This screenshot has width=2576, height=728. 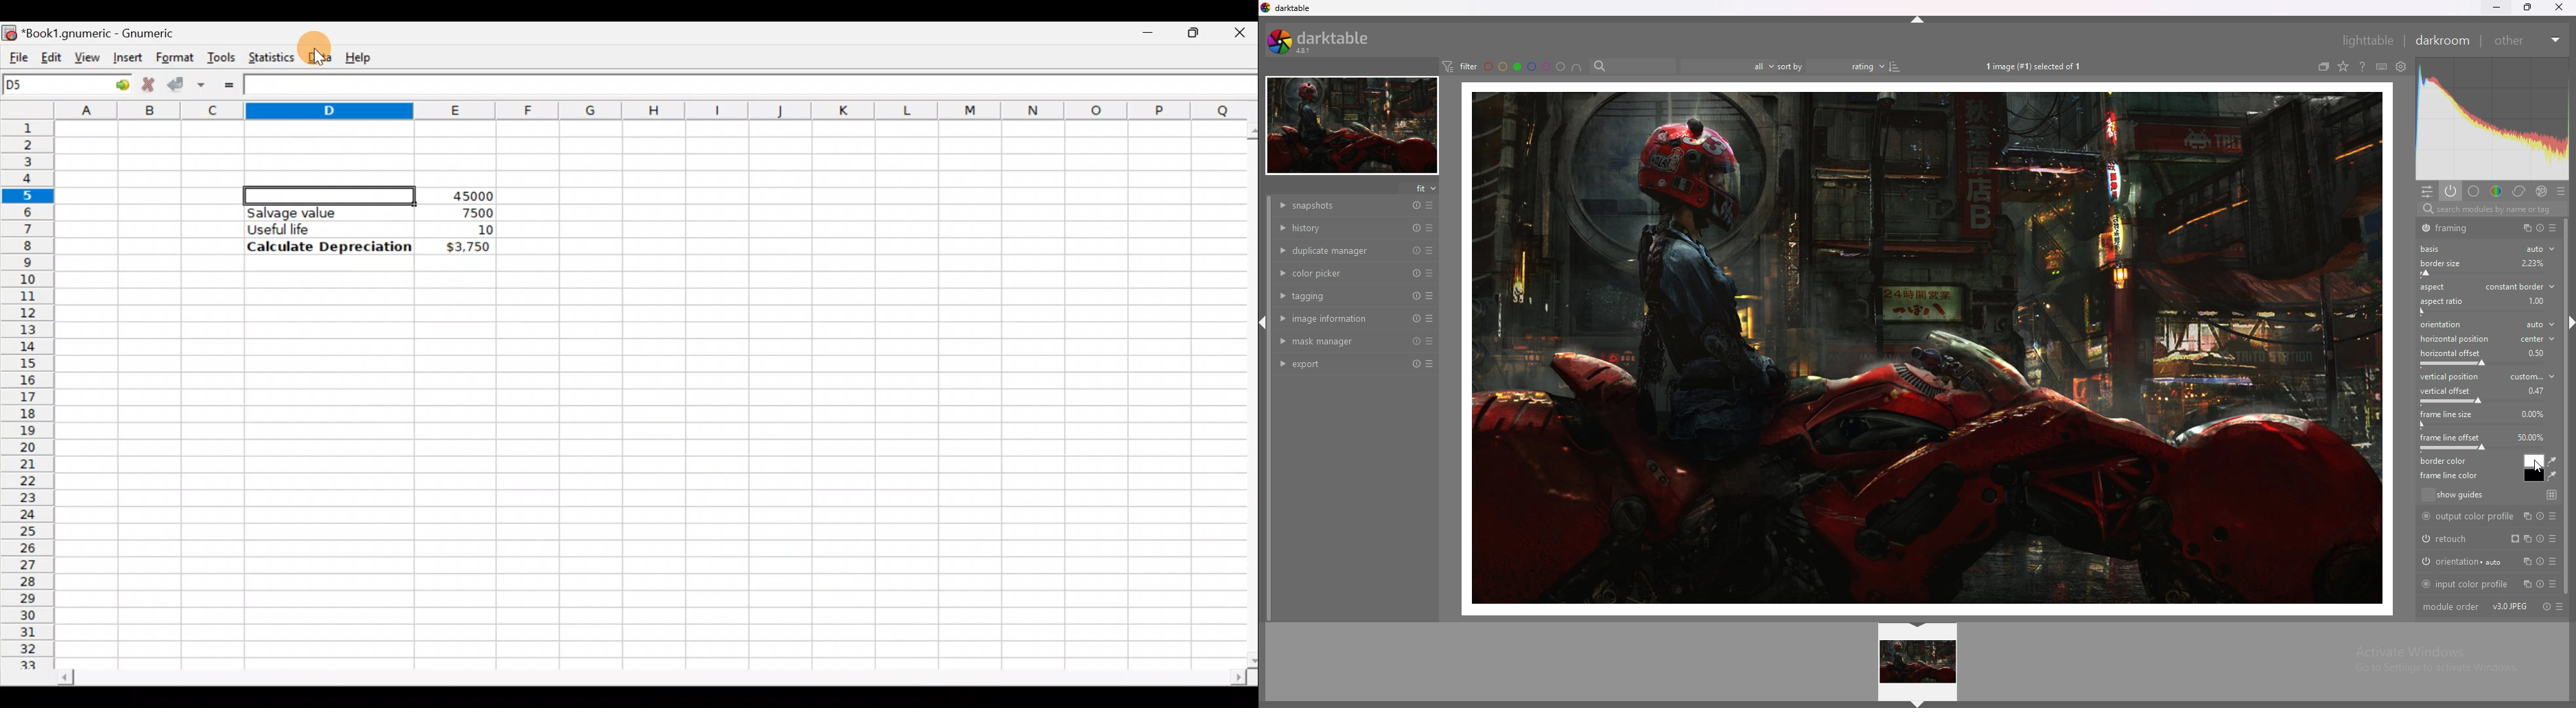 I want to click on image preview, so click(x=1919, y=662).